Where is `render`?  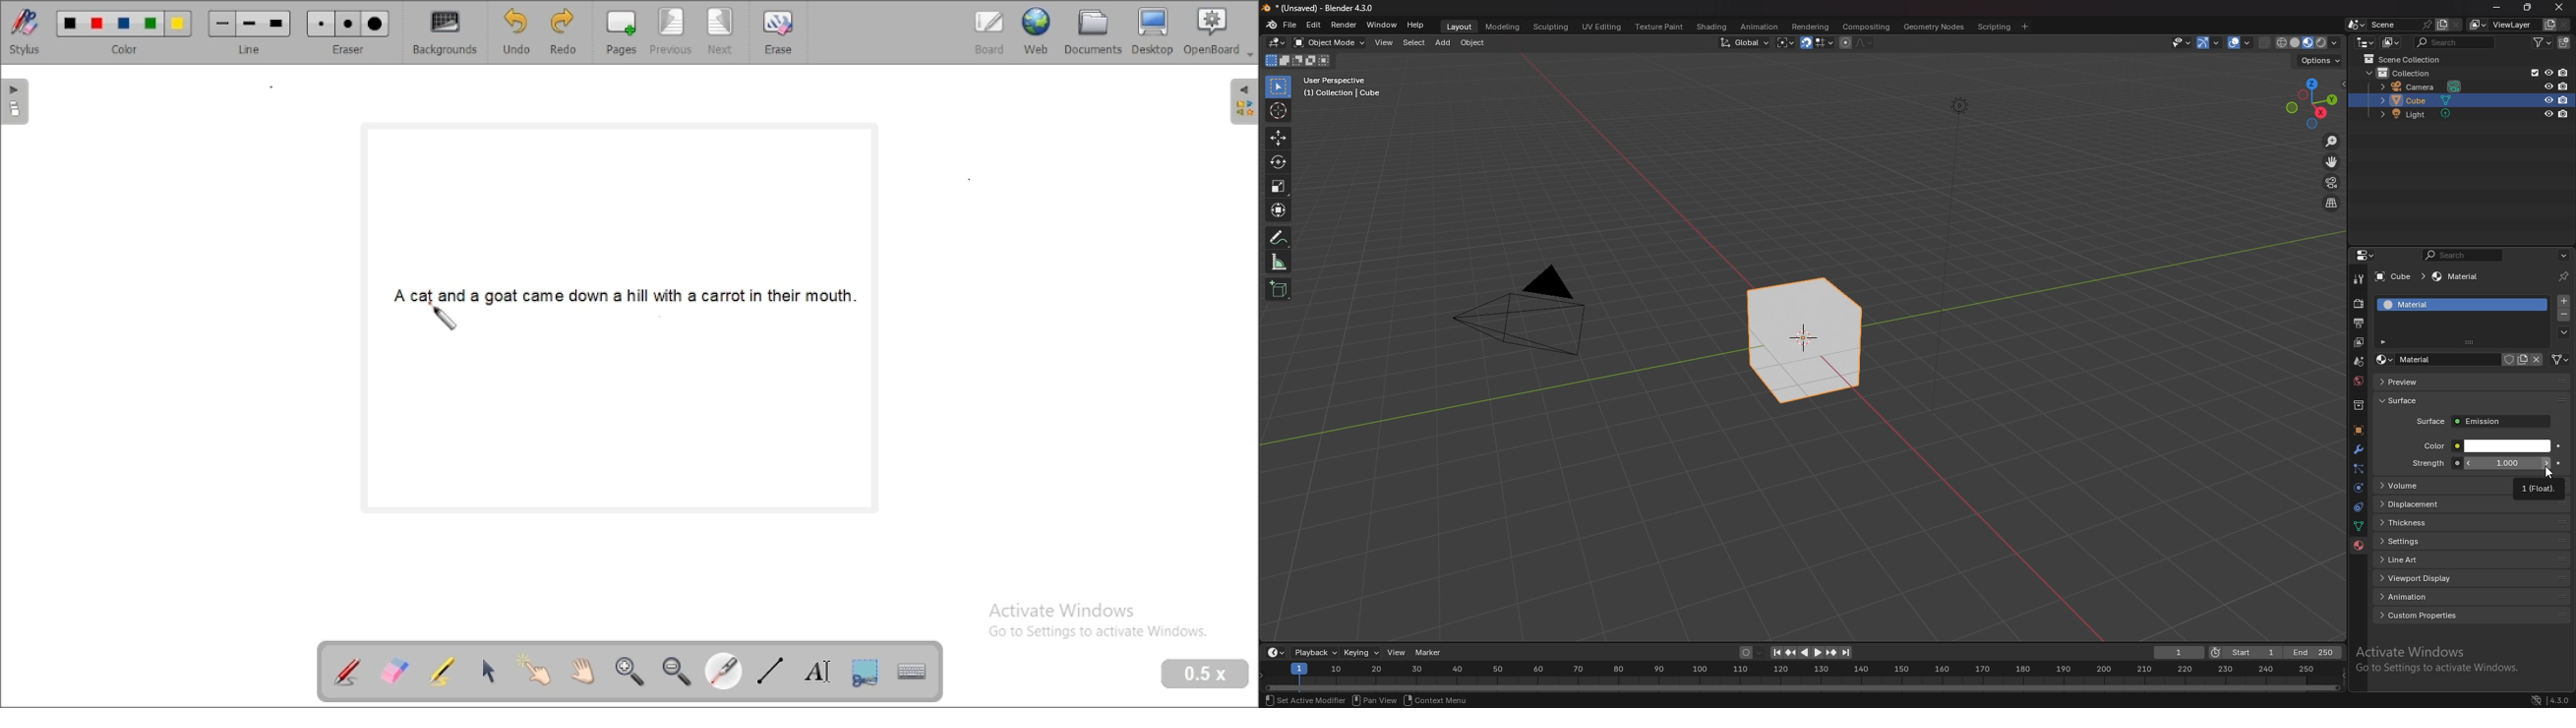
render is located at coordinates (2360, 303).